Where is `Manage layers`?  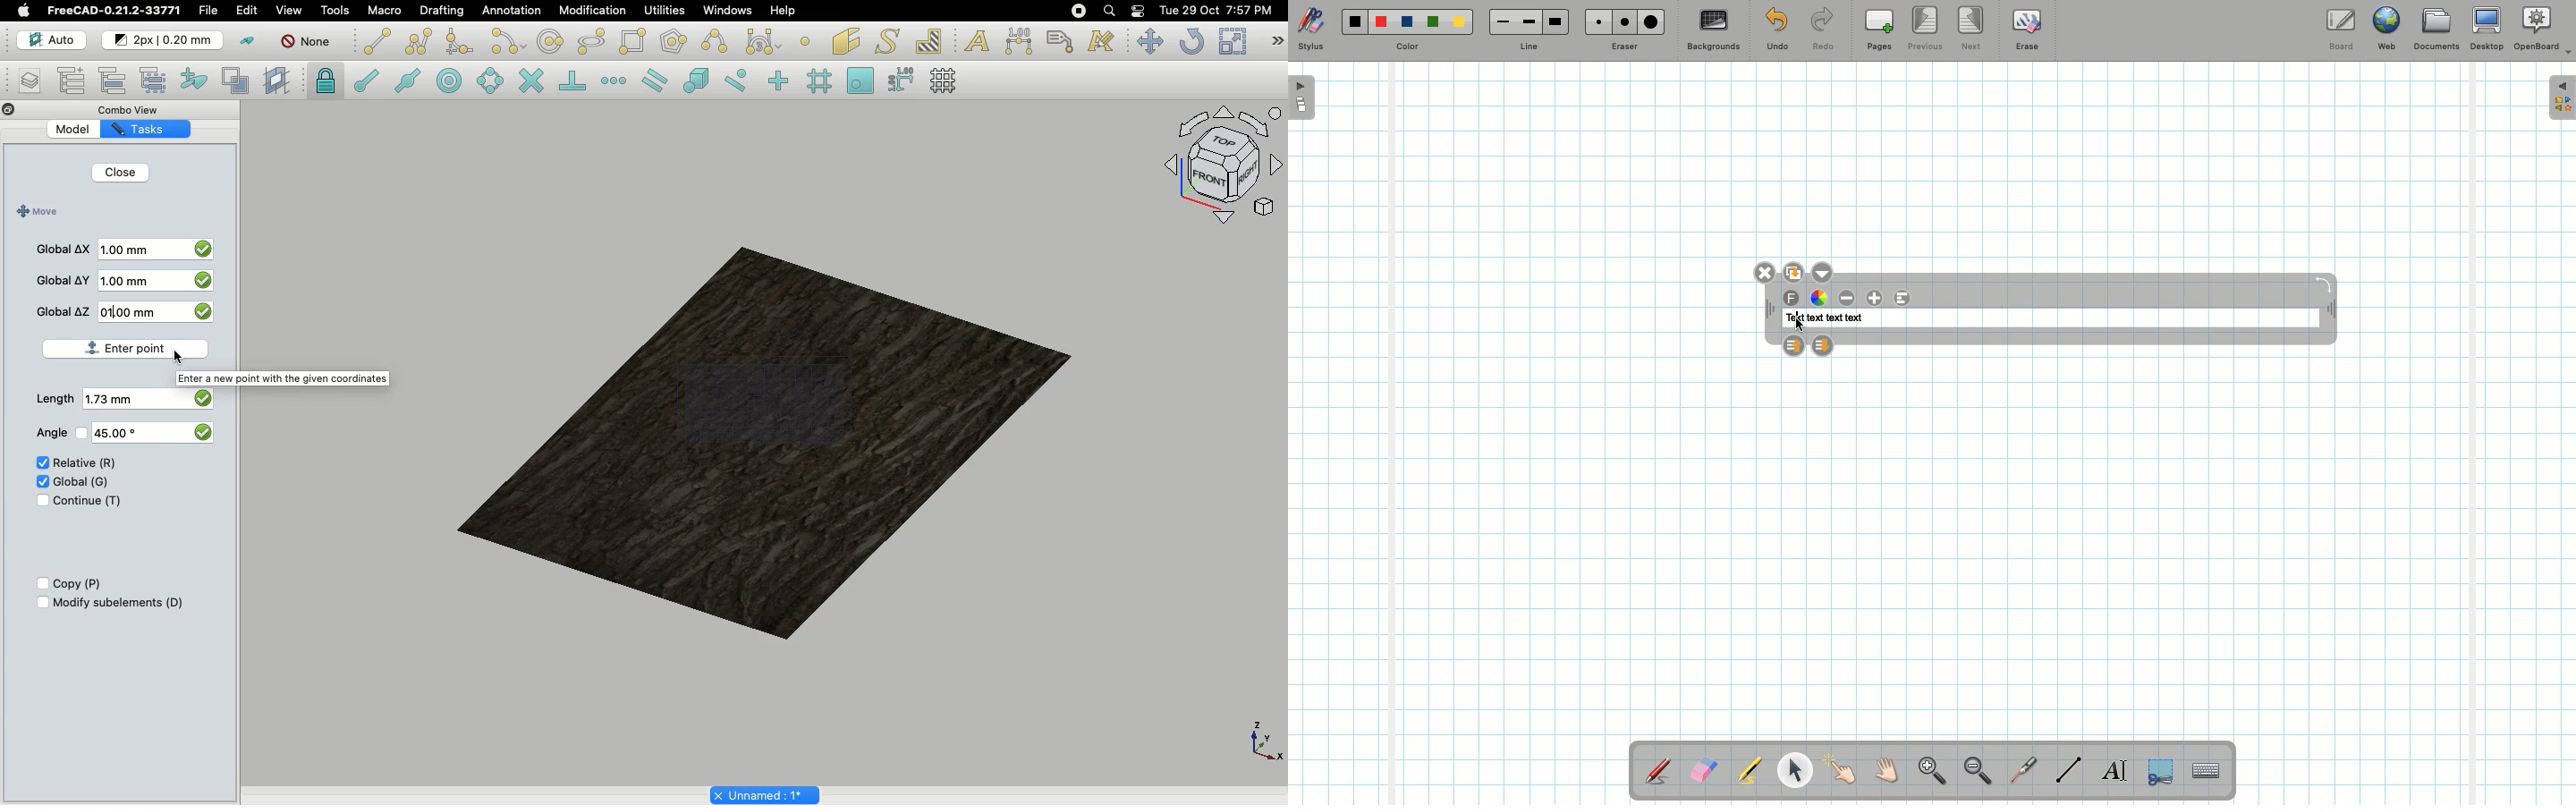
Manage layers is located at coordinates (23, 82).